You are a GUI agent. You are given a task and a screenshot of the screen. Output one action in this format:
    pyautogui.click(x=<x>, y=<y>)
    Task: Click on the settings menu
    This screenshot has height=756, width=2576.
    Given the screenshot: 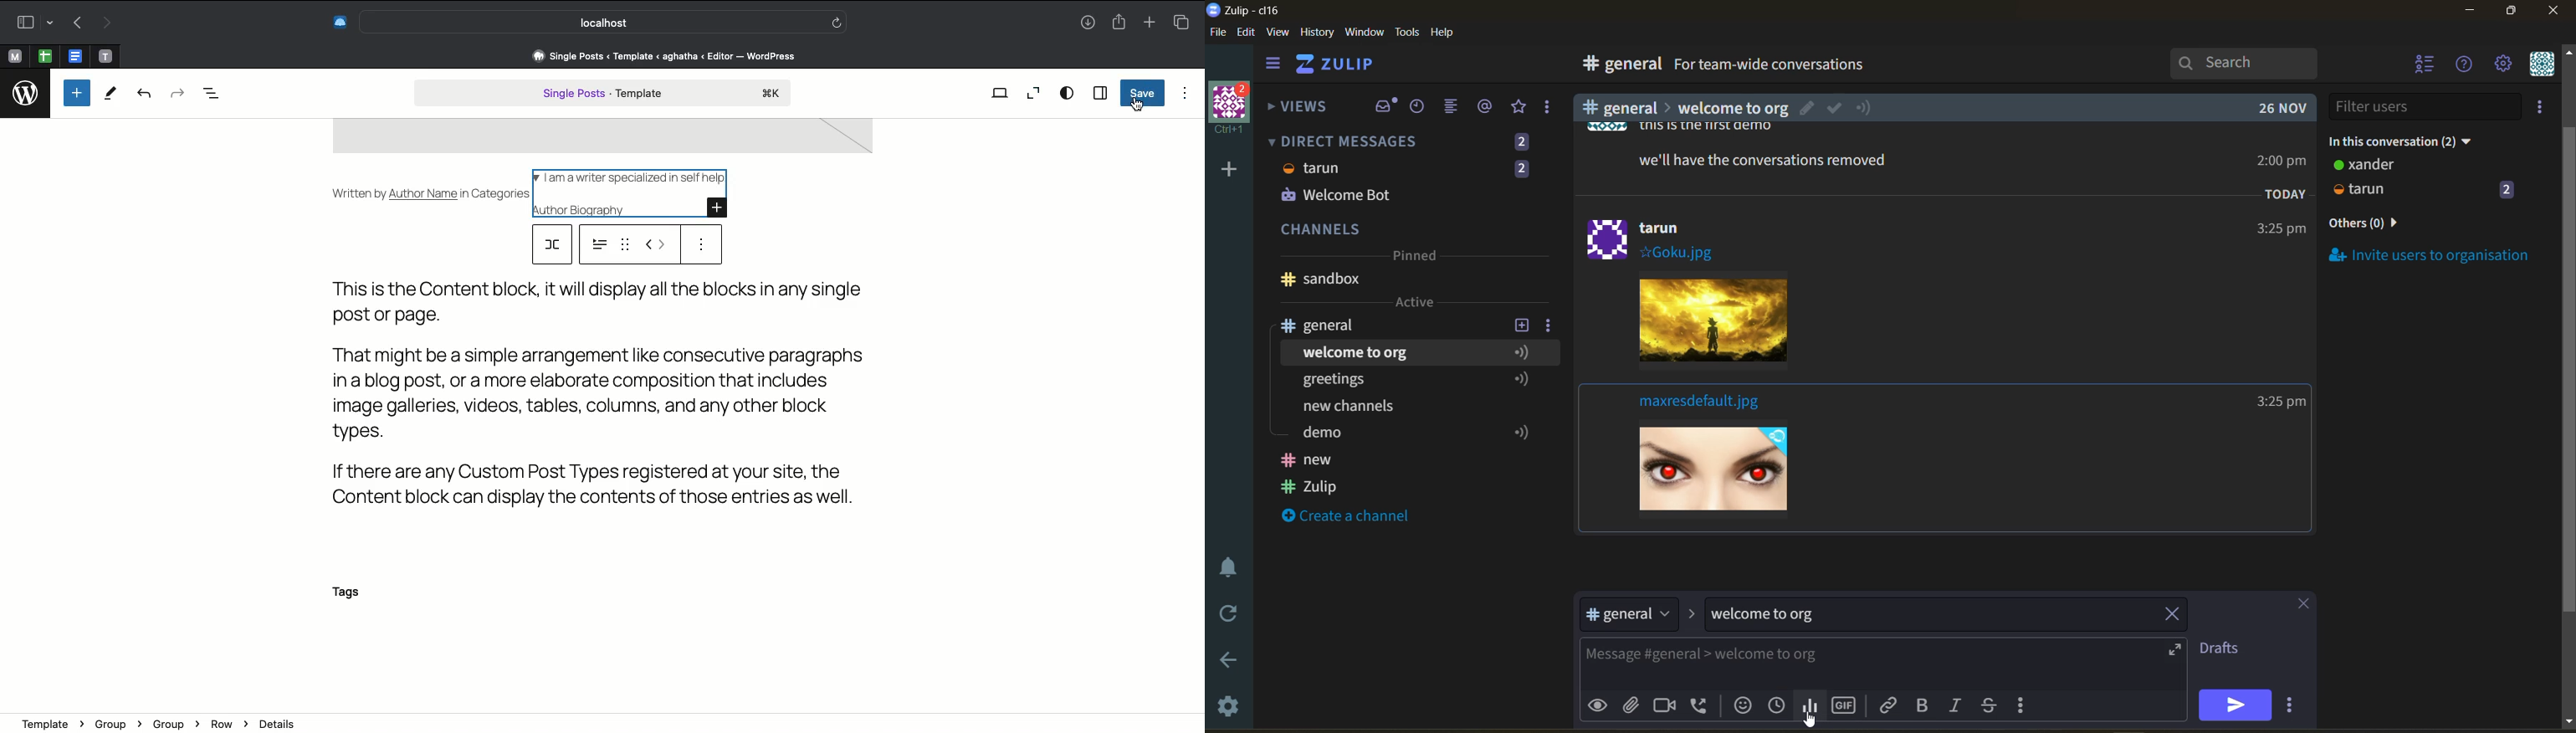 What is the action you would take?
    pyautogui.click(x=2503, y=65)
    